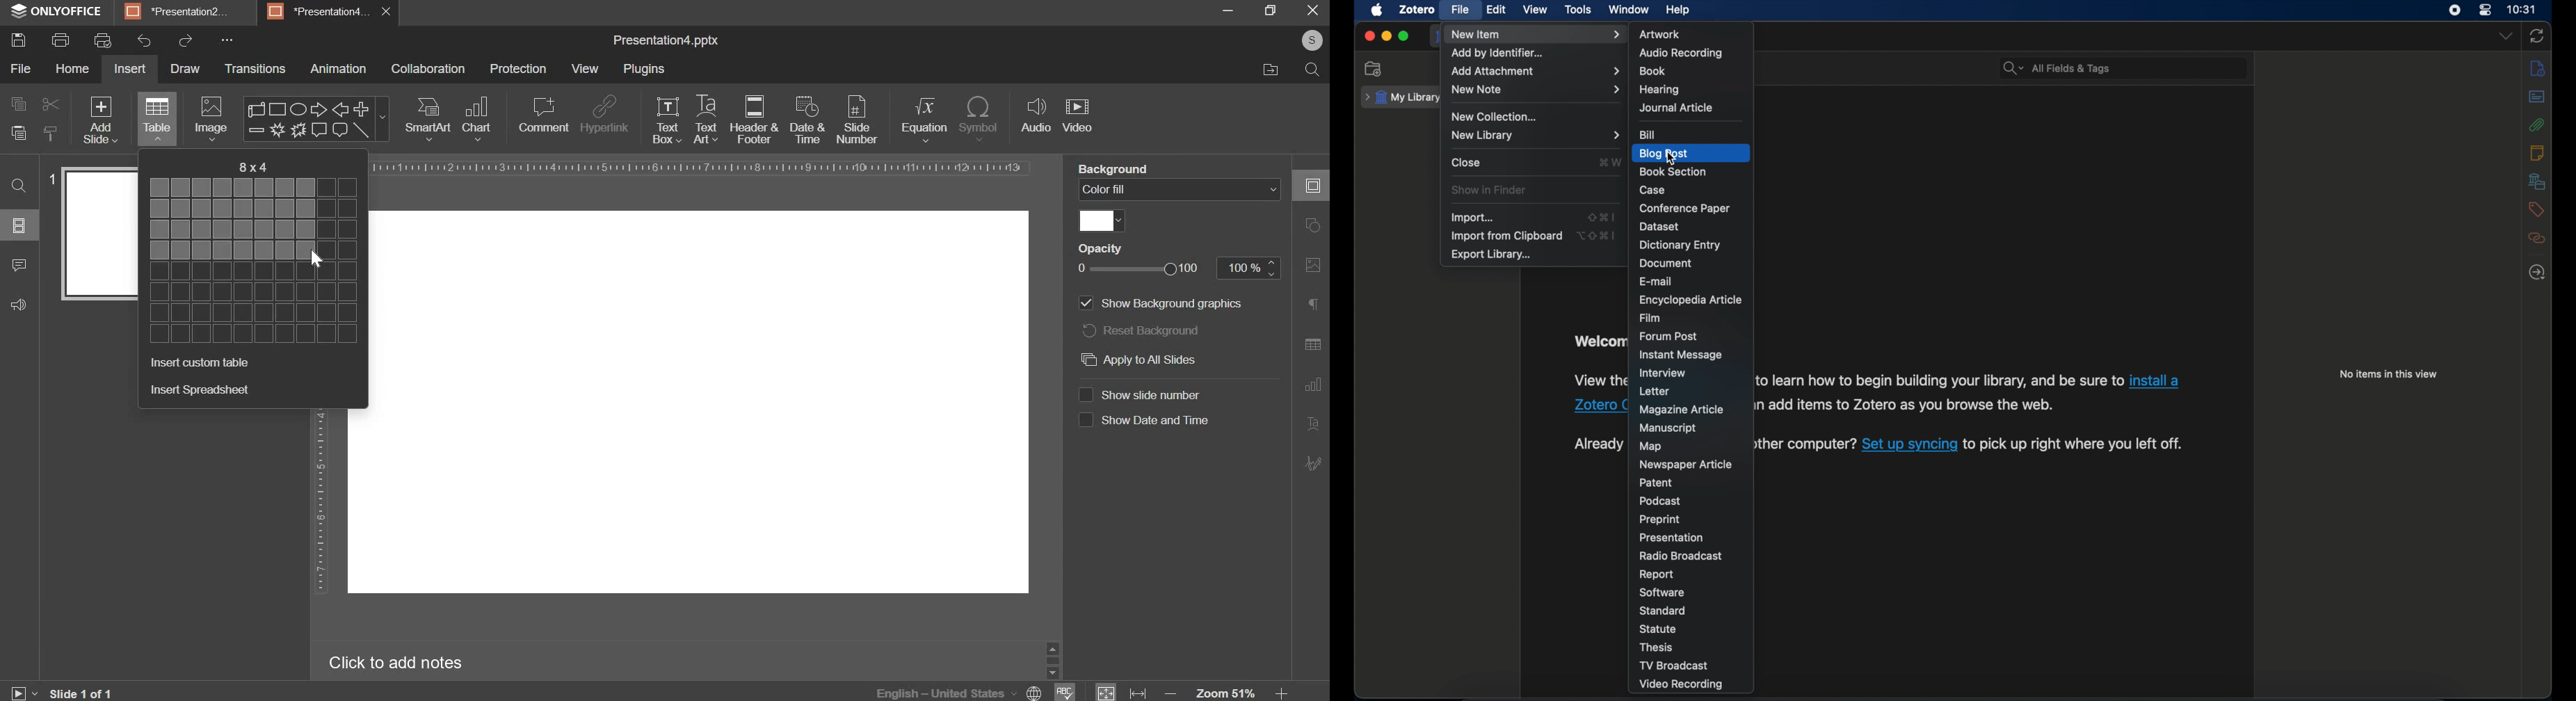 This screenshot has width=2576, height=728. I want to click on sync, so click(2537, 37).